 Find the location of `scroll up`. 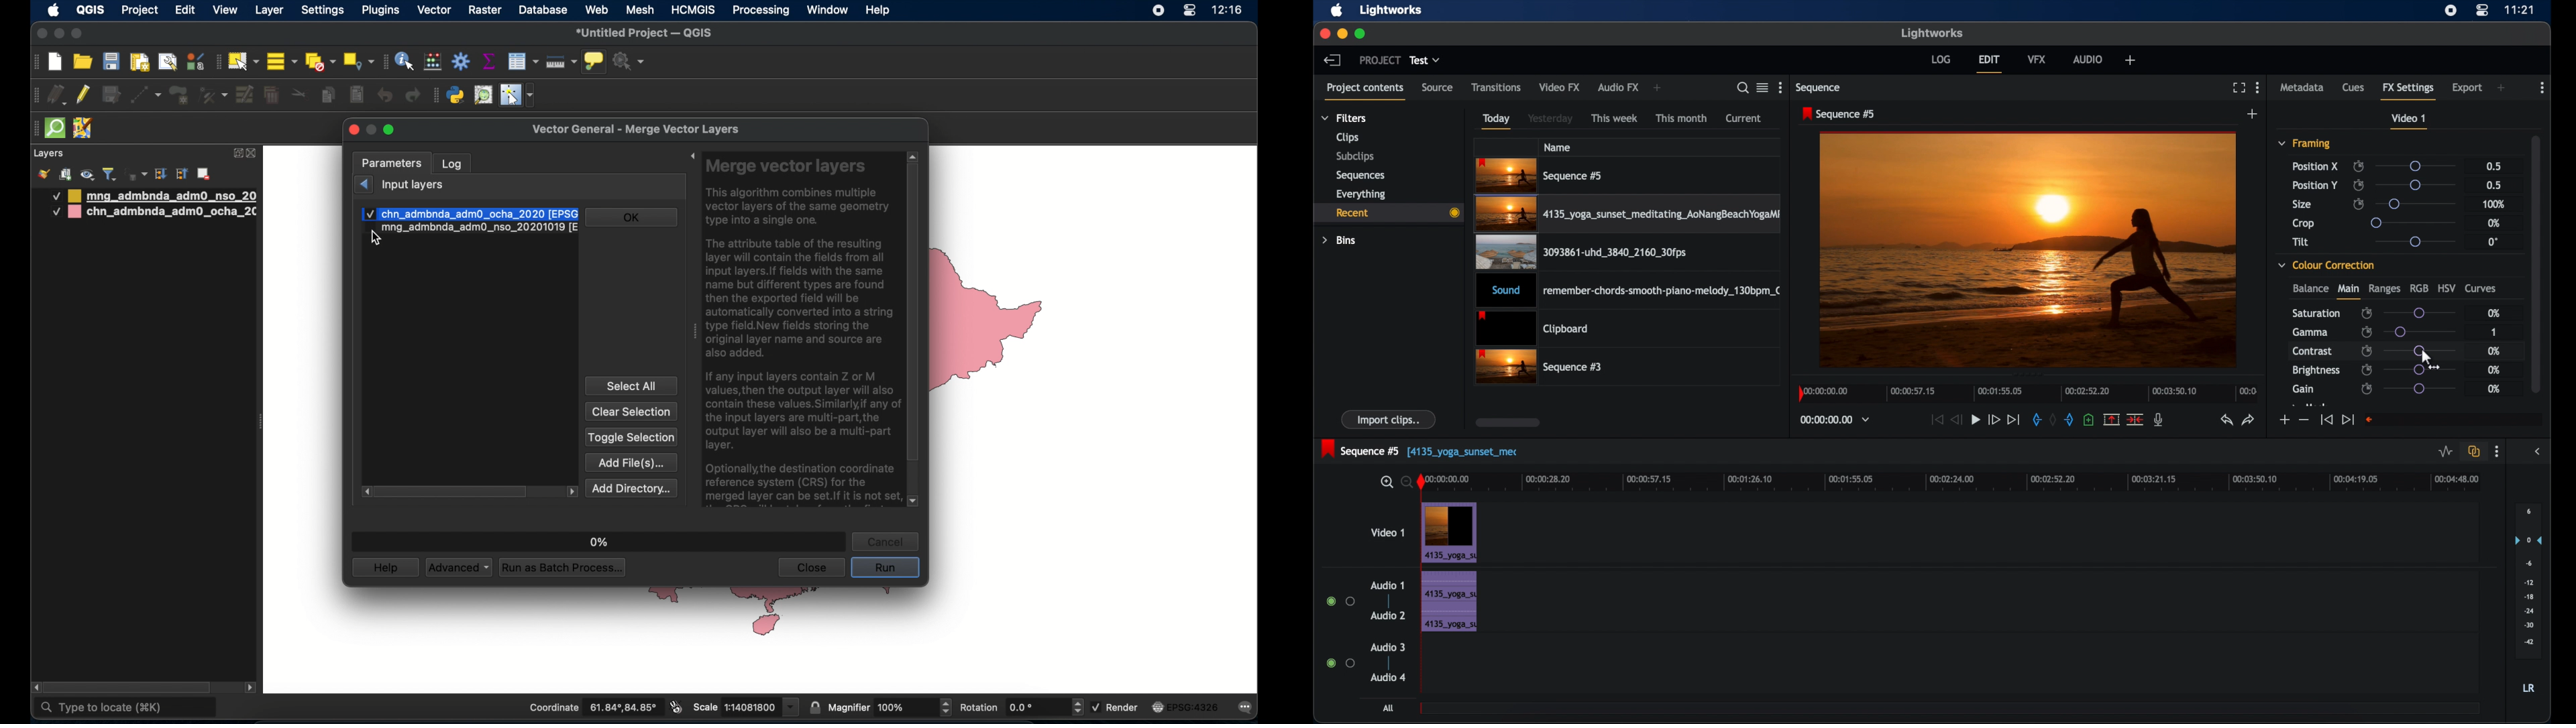

scroll up is located at coordinates (912, 155).